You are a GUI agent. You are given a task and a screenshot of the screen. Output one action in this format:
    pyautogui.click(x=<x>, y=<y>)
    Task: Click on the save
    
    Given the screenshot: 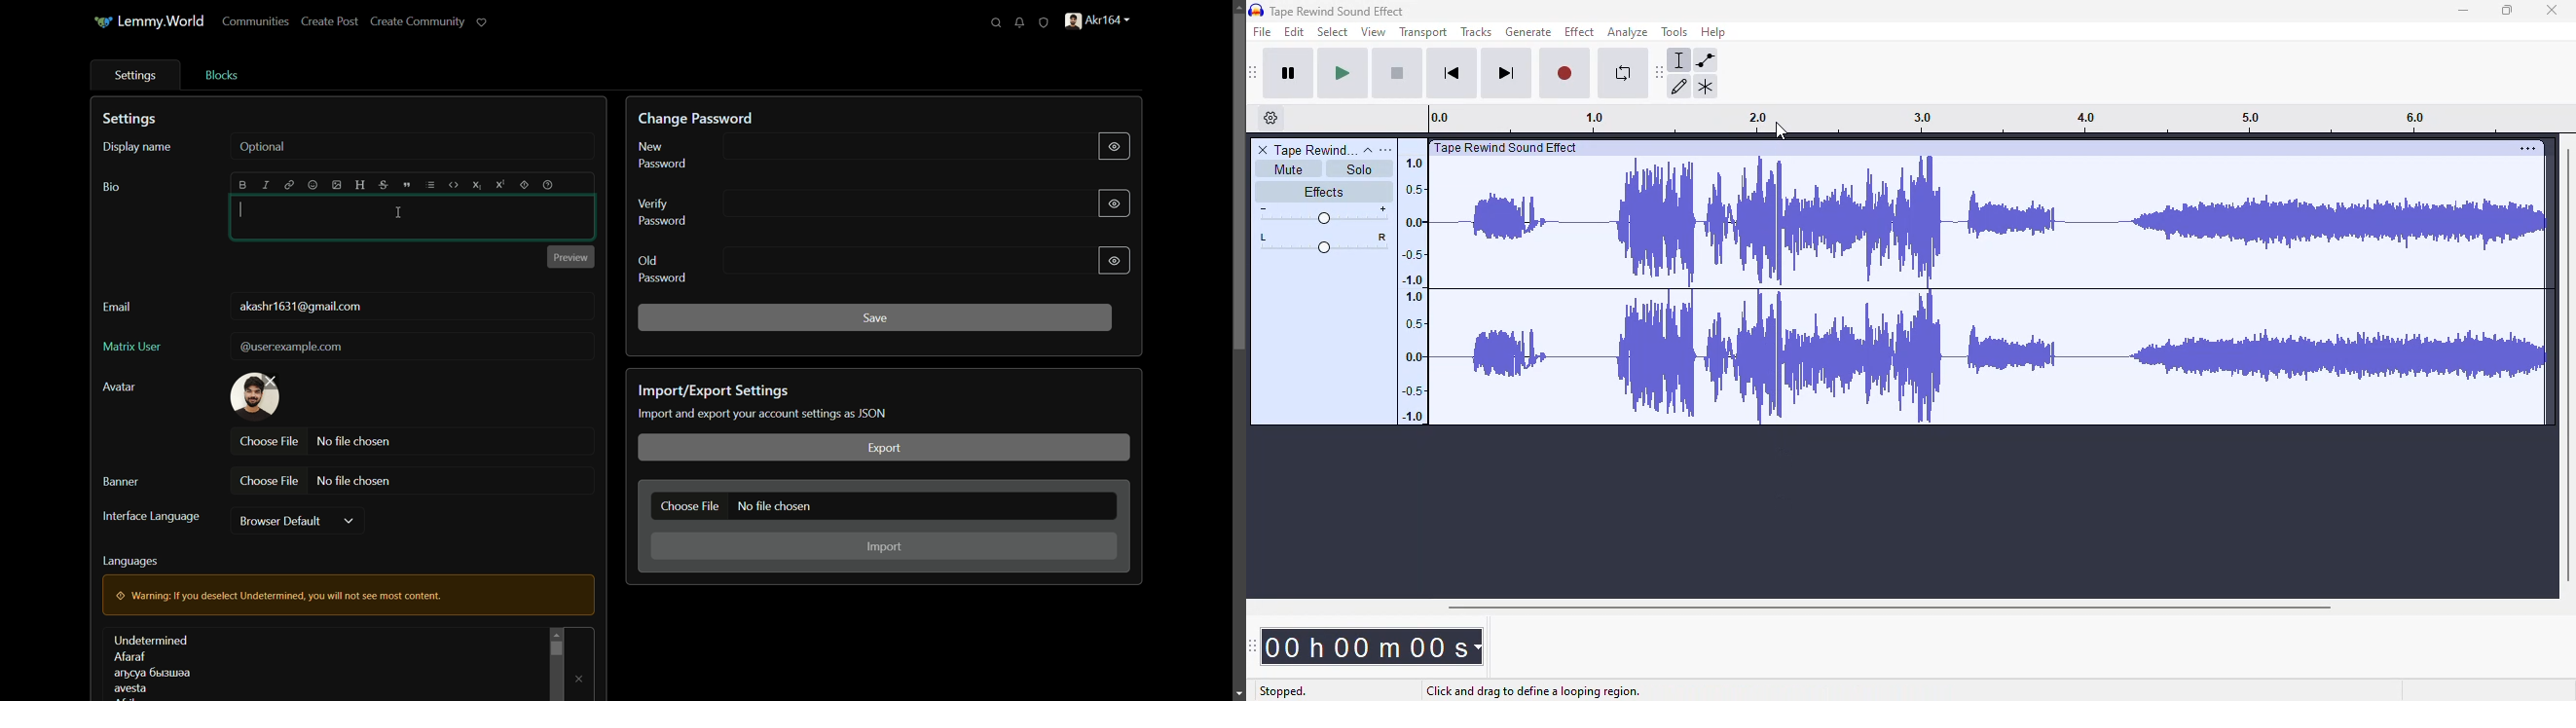 What is the action you would take?
    pyautogui.click(x=875, y=319)
    